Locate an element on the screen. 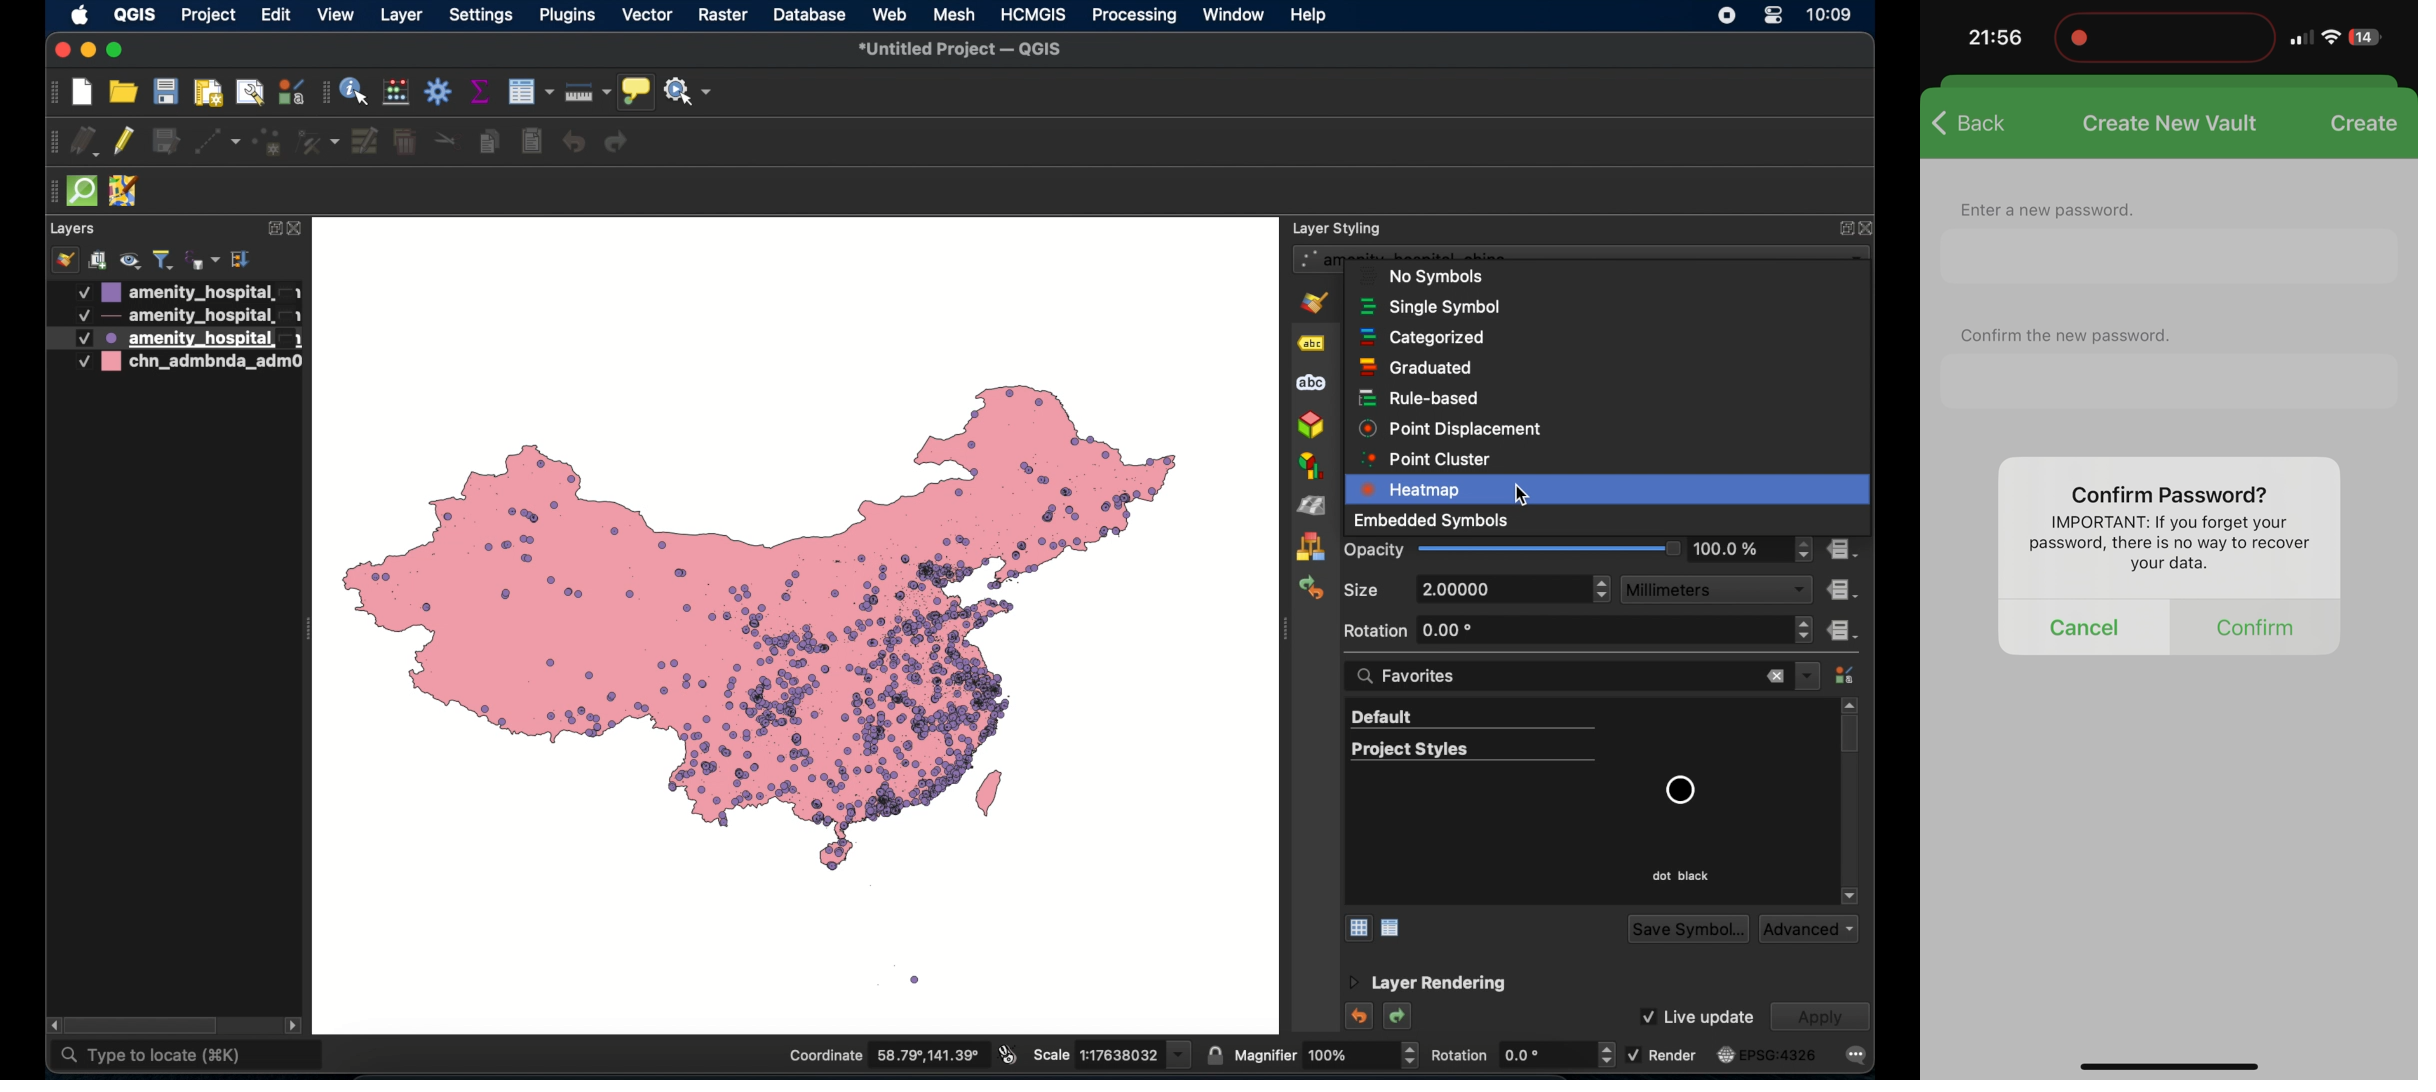  signal is located at coordinates (2301, 38).